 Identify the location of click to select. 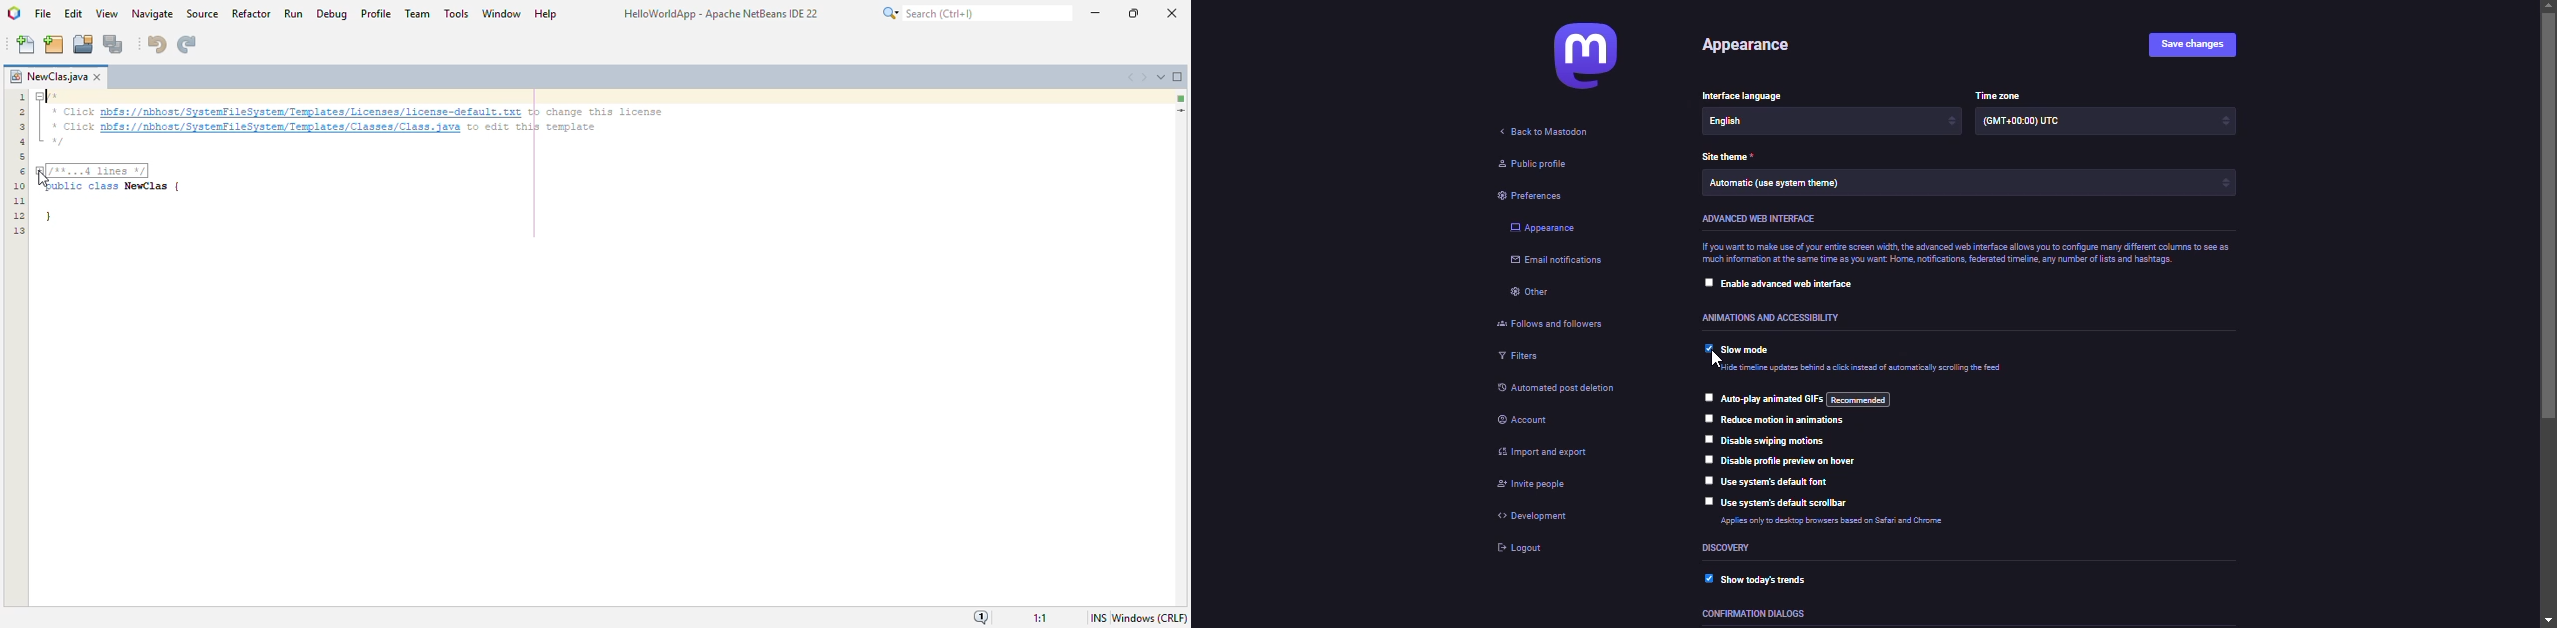
(1707, 397).